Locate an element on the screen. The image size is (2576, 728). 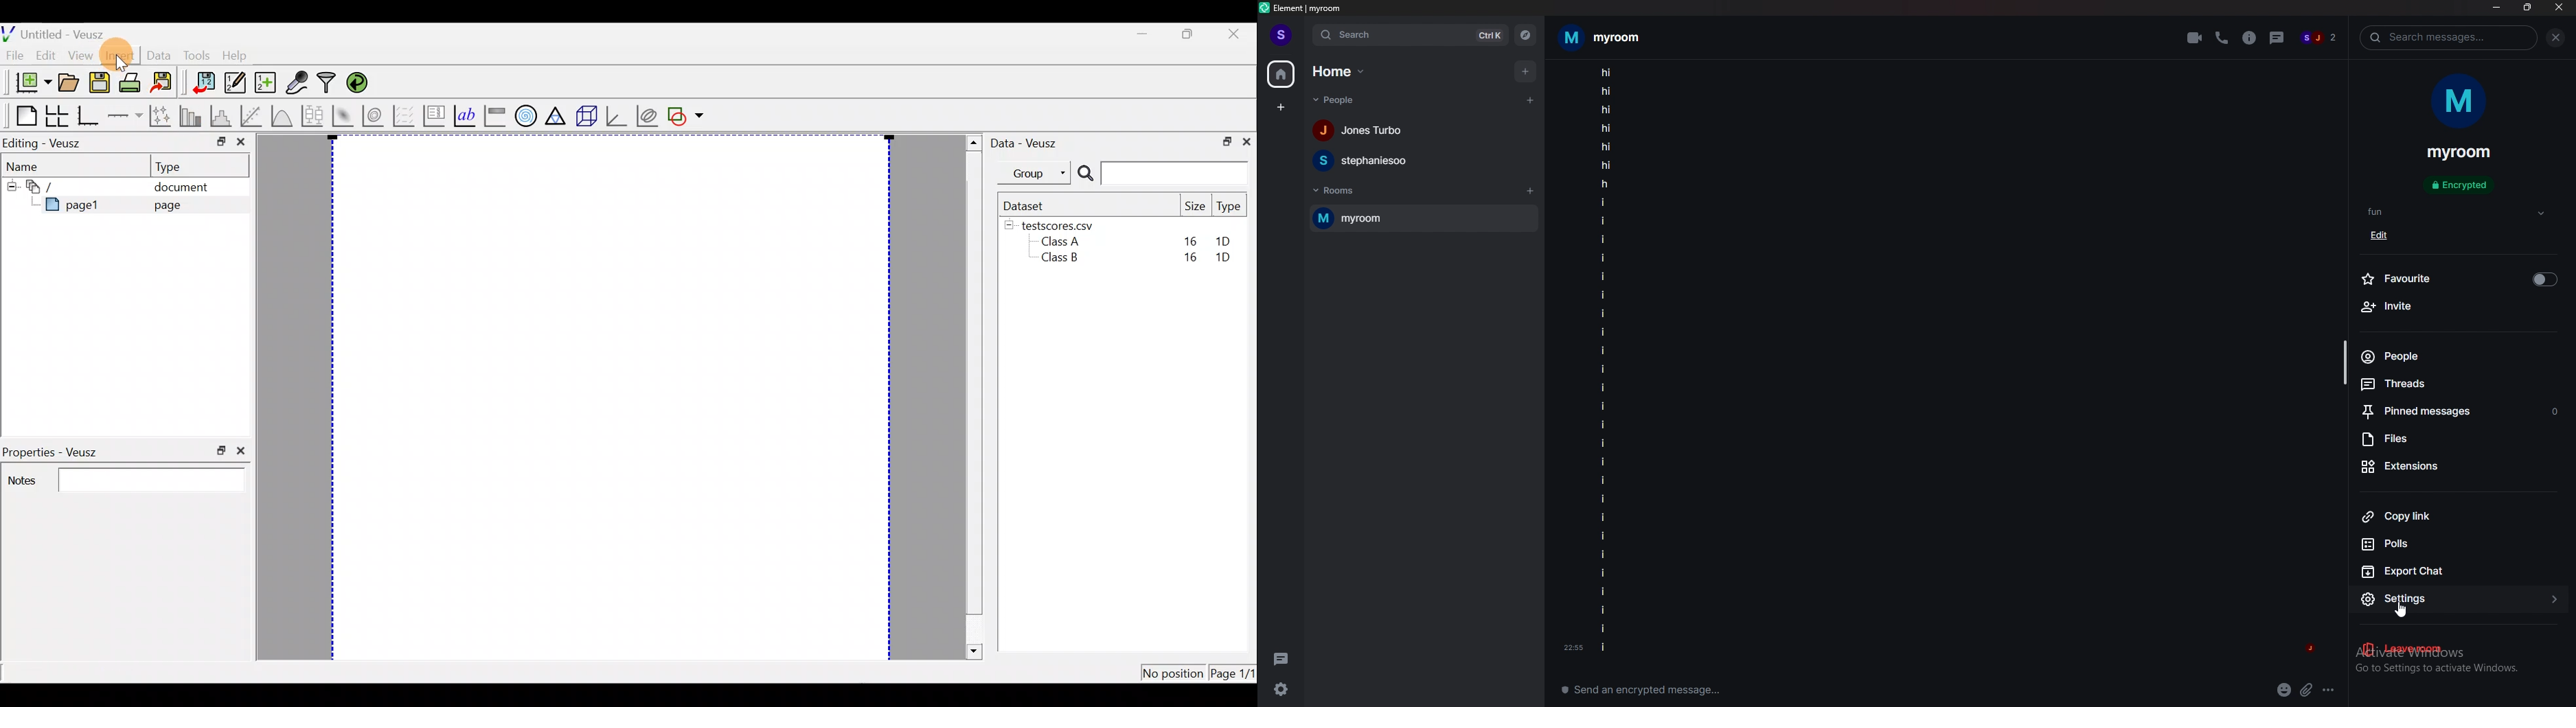
extensions is located at coordinates (2457, 466).